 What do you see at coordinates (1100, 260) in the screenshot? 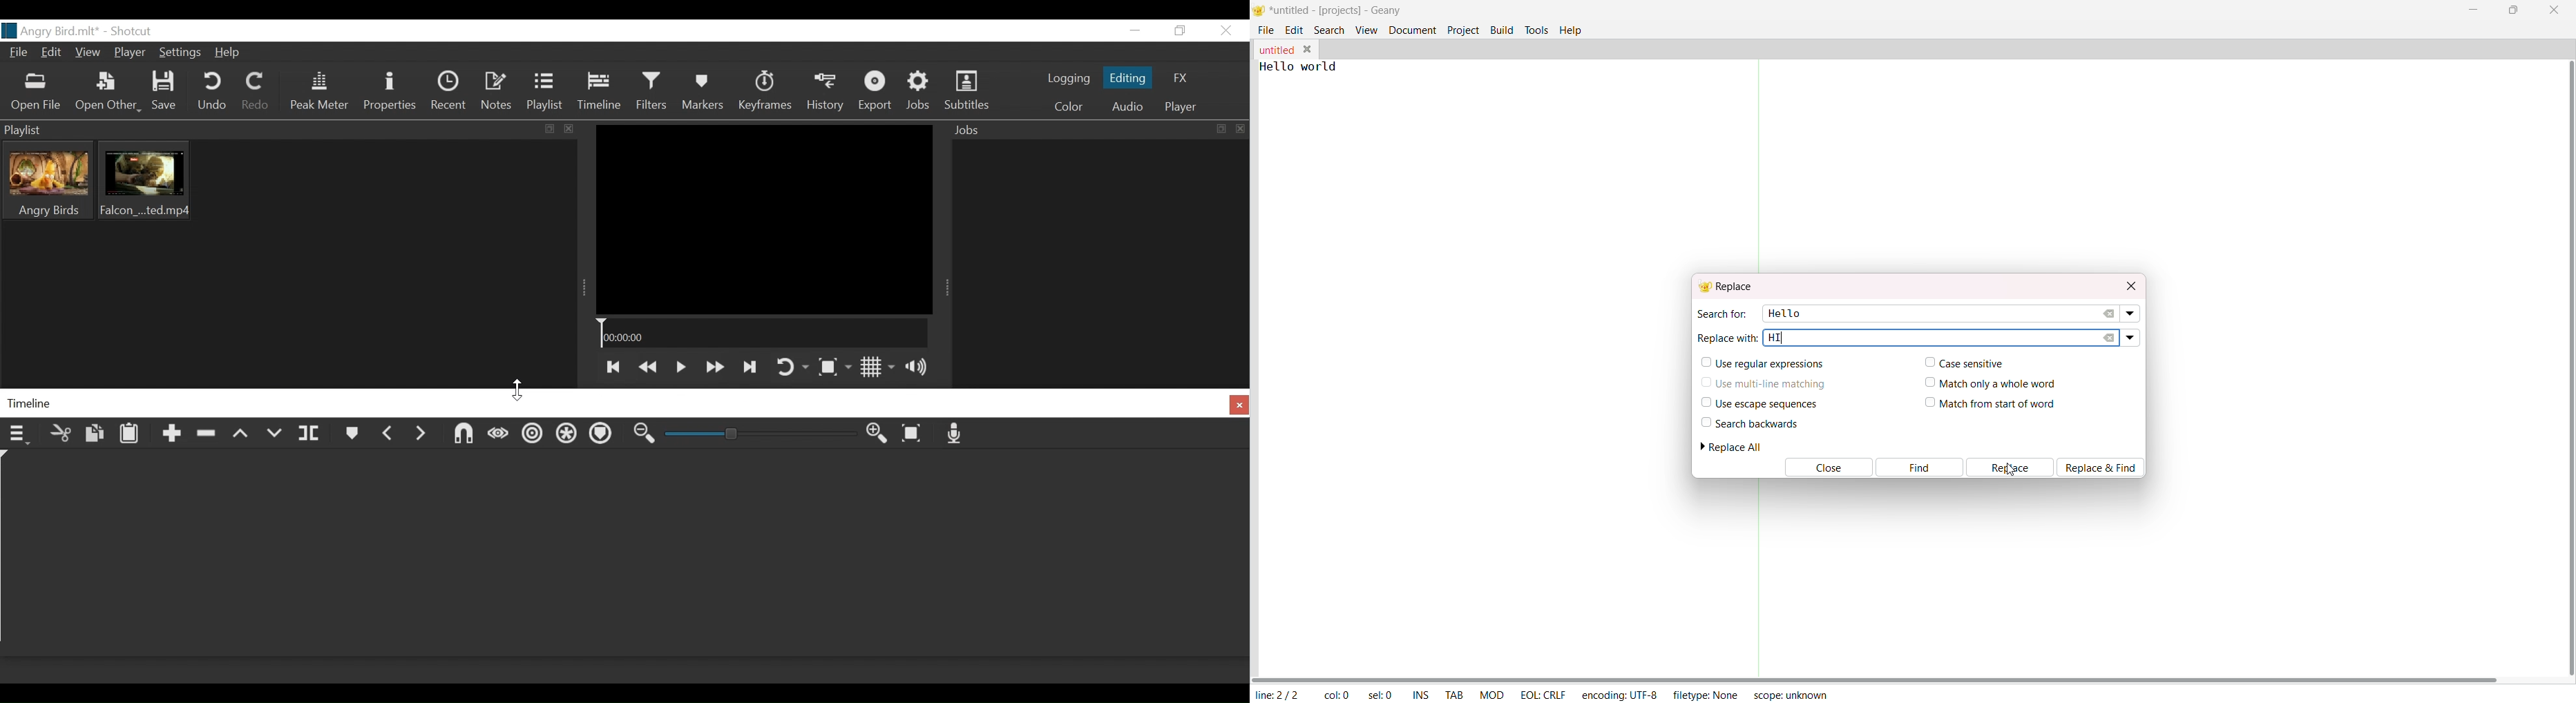
I see `Jobs Panel` at bounding box center [1100, 260].